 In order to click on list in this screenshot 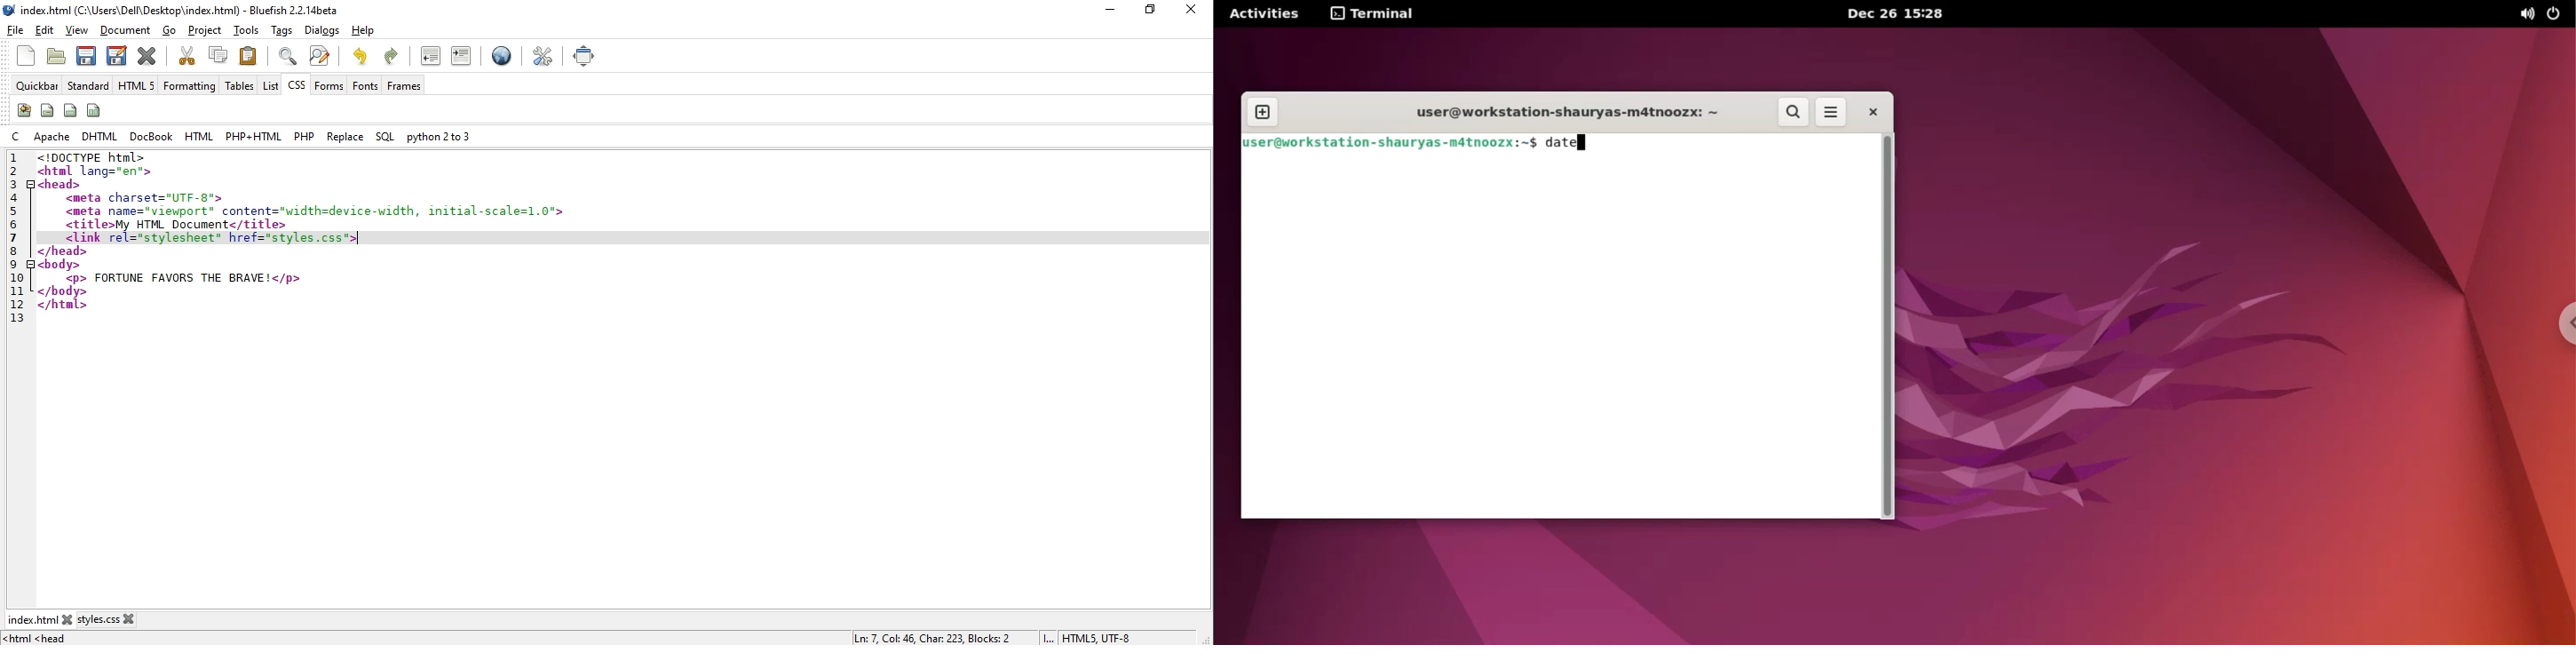, I will do `click(270, 85)`.